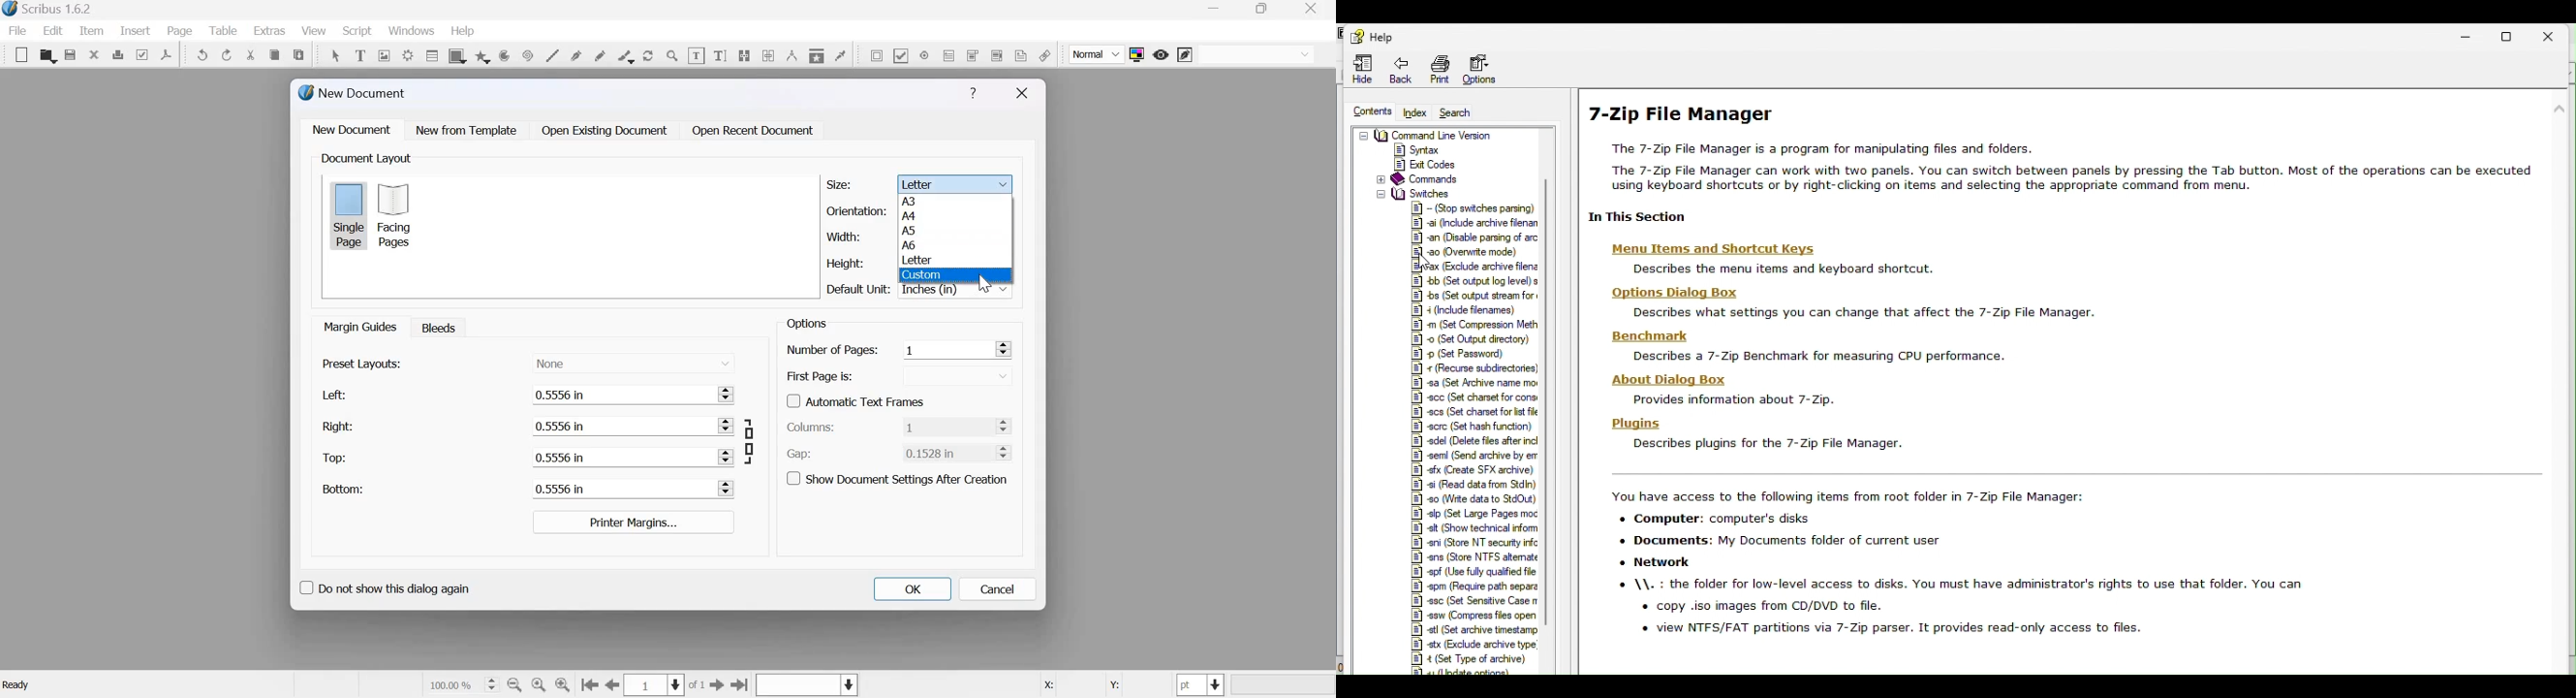  I want to click on Letter, so click(954, 183).